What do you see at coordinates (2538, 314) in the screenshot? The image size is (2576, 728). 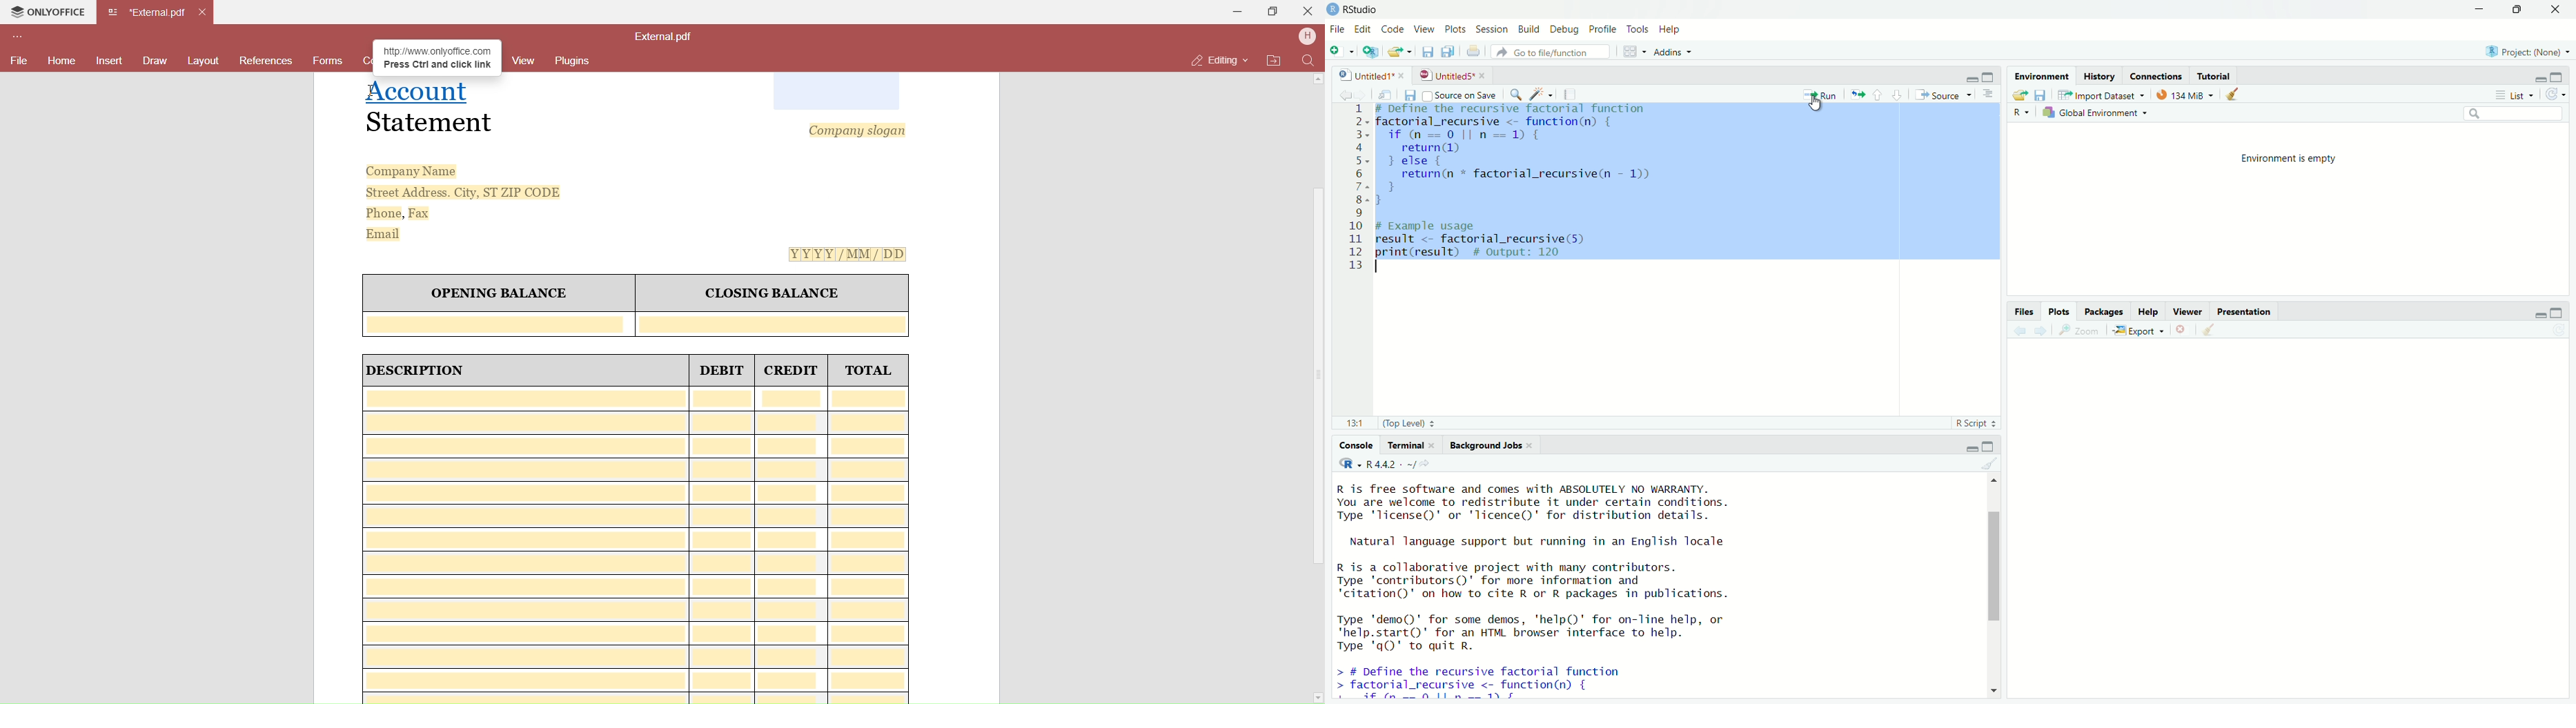 I see `Minimize` at bounding box center [2538, 314].